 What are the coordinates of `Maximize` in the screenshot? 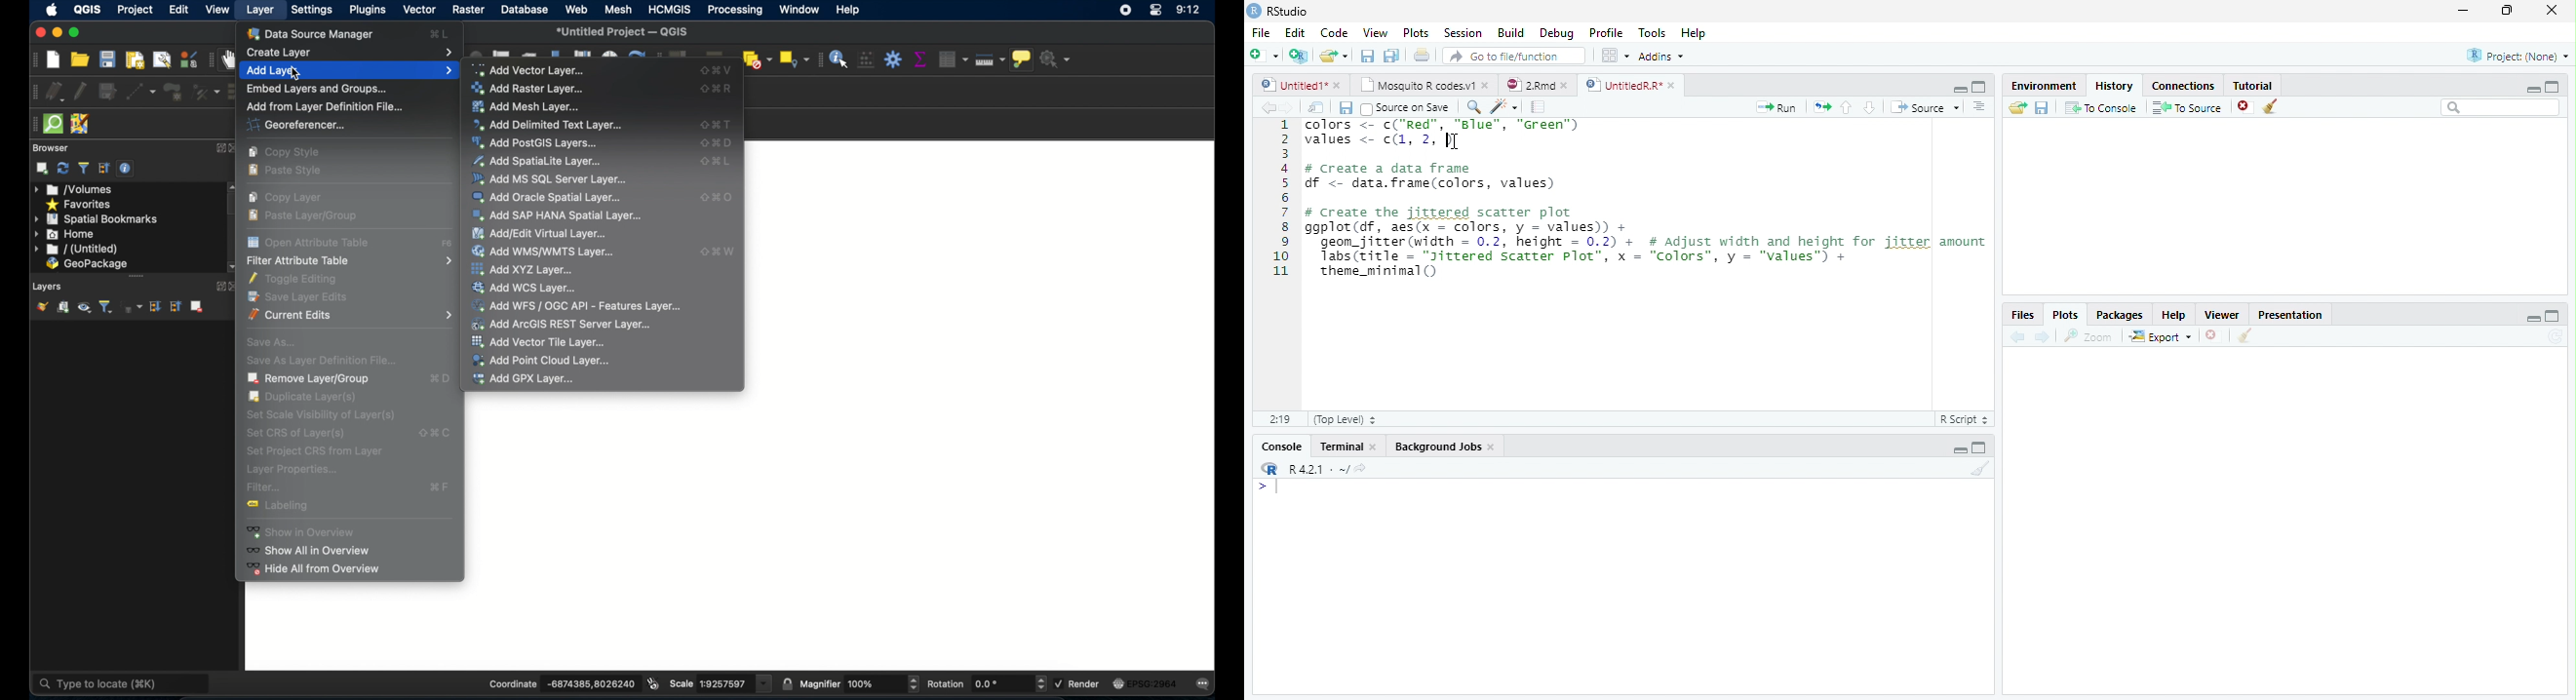 It's located at (2553, 87).